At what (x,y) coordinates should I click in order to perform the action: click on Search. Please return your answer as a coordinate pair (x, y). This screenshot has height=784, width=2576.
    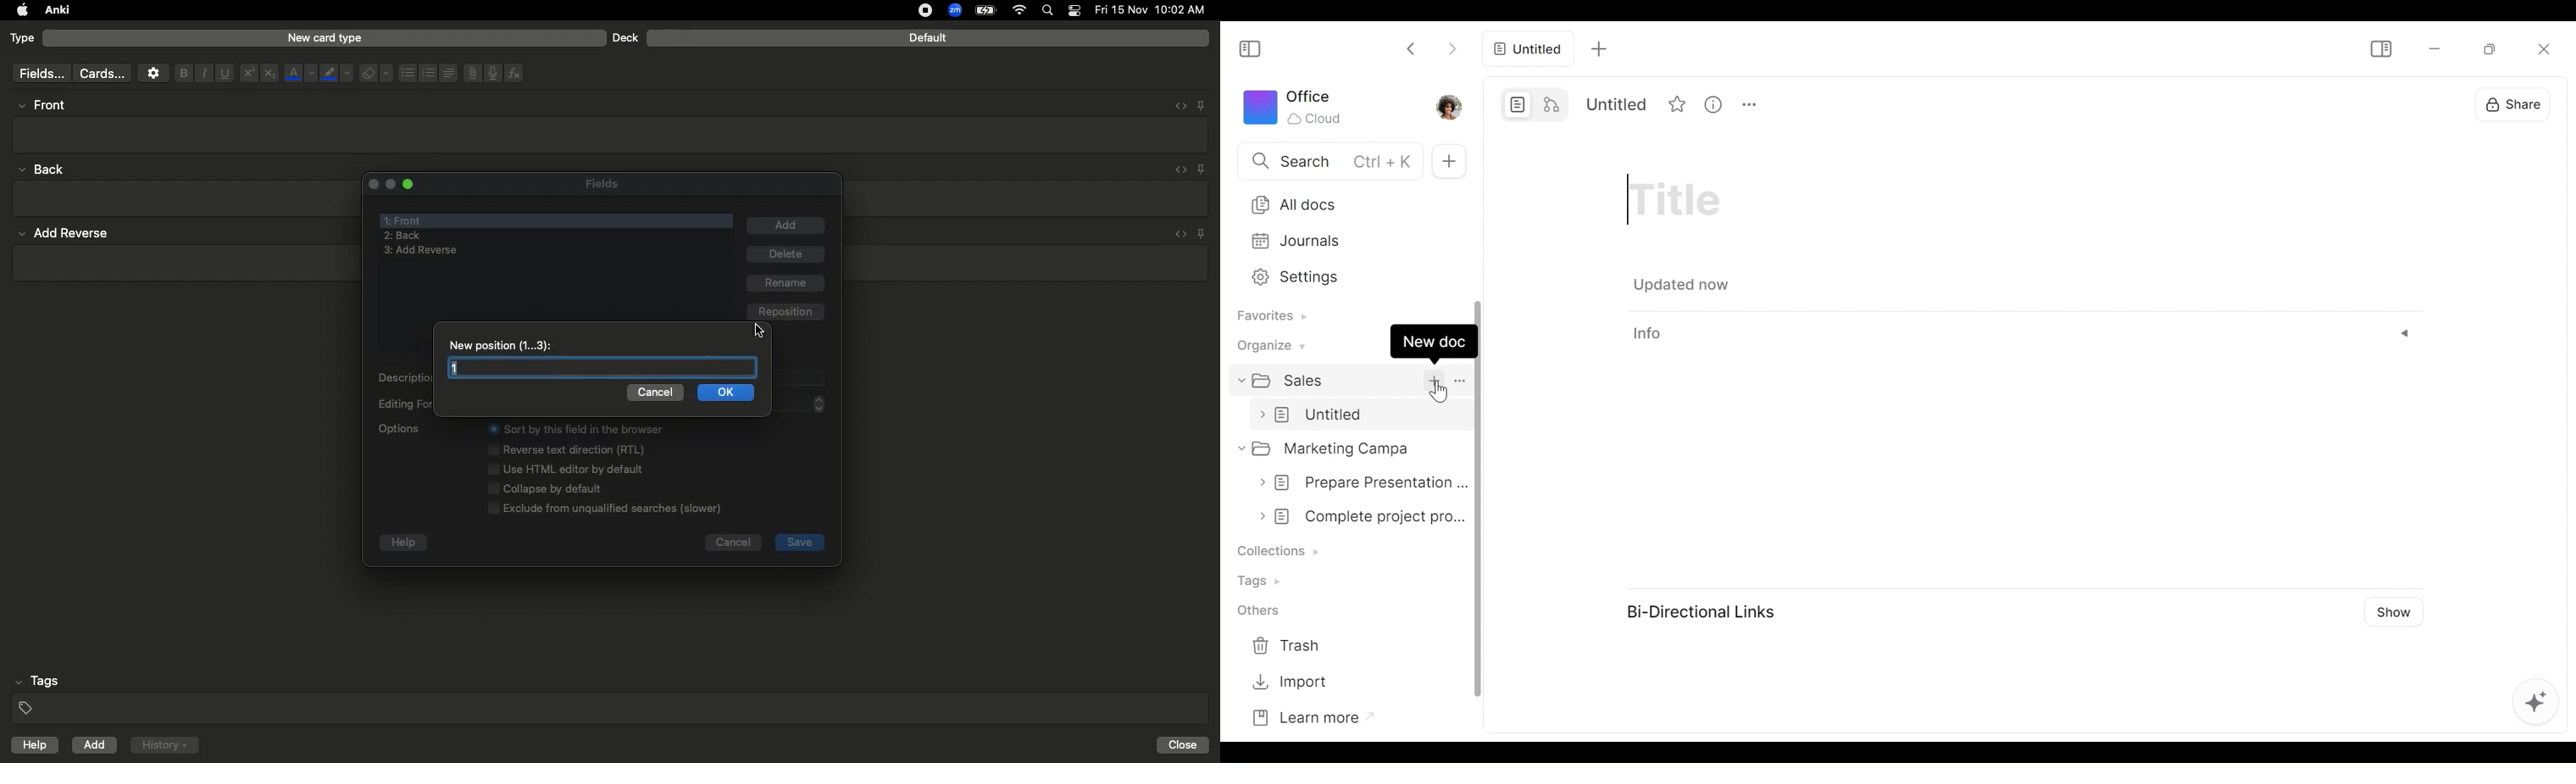
    Looking at the image, I should click on (1050, 11).